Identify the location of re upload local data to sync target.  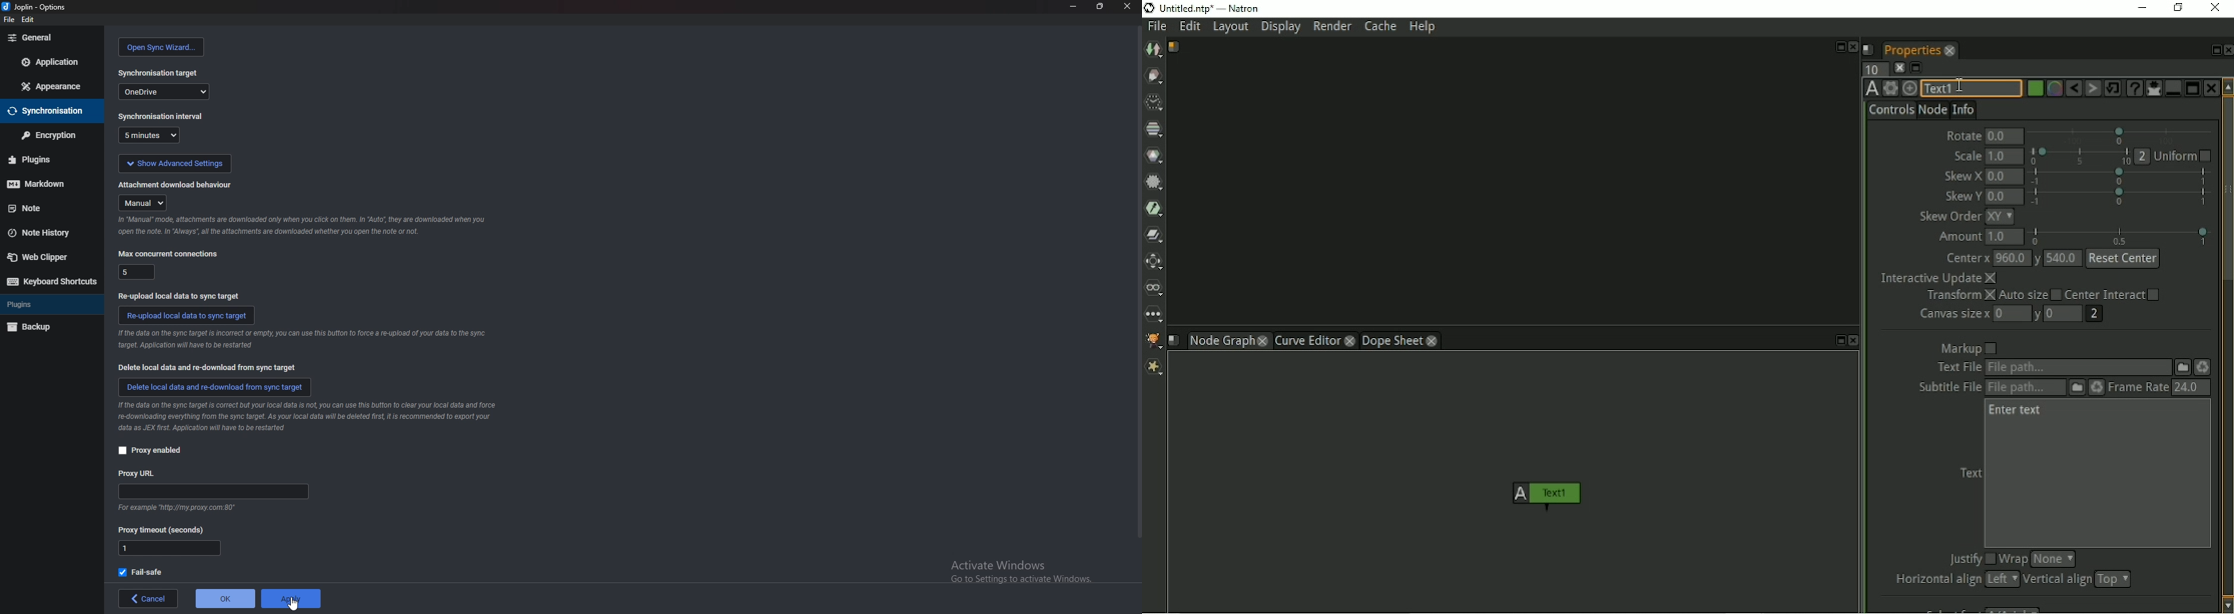
(183, 296).